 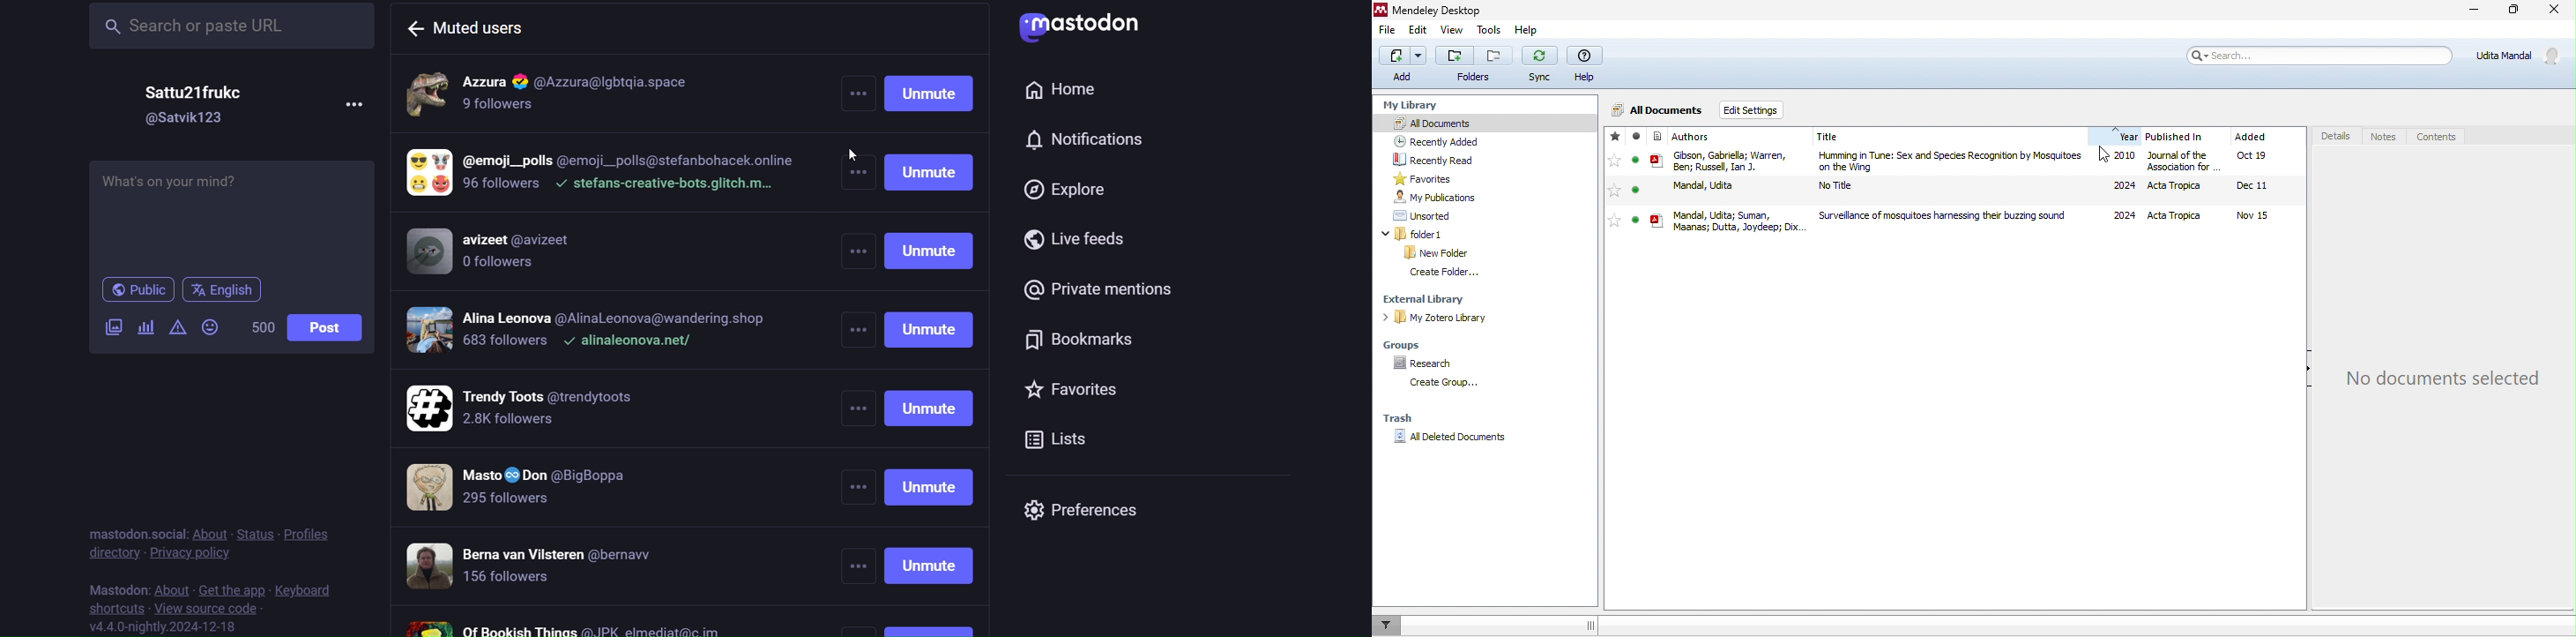 I want to click on notes, so click(x=2383, y=137).